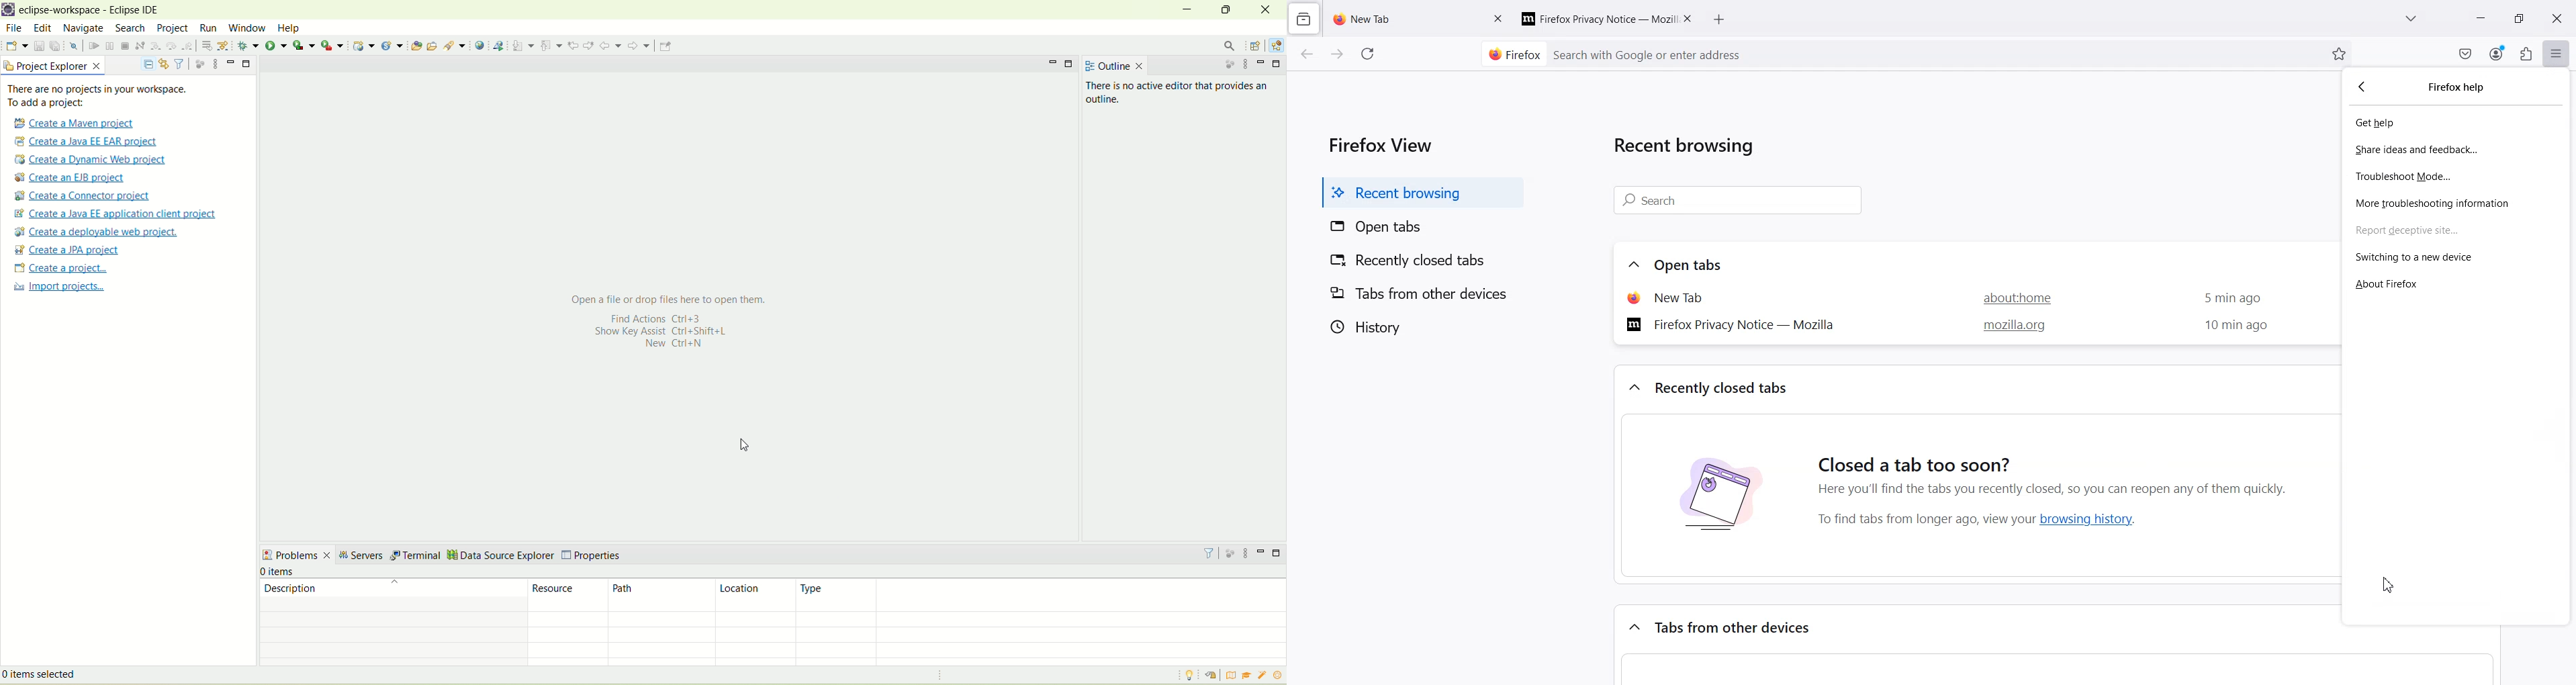 The width and height of the screenshot is (2576, 700). What do you see at coordinates (1418, 192) in the screenshot?
I see `Recent browsing` at bounding box center [1418, 192].